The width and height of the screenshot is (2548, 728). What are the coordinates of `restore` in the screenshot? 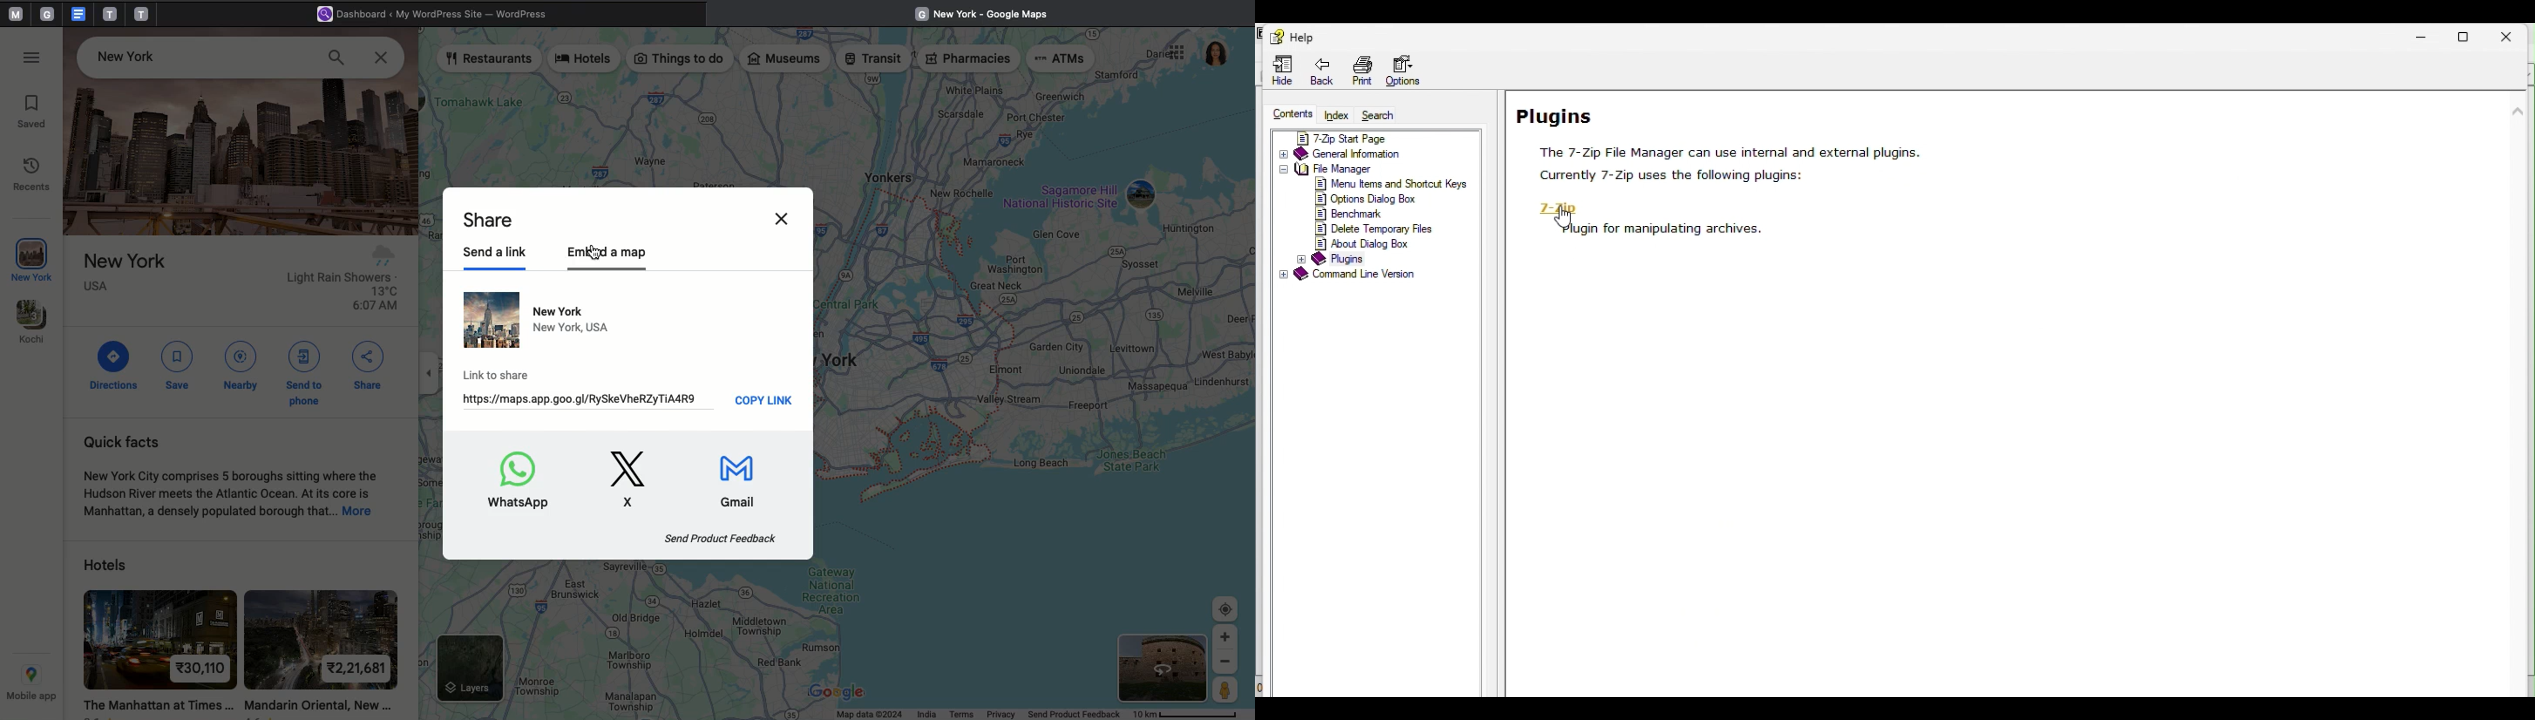 It's located at (2470, 35).